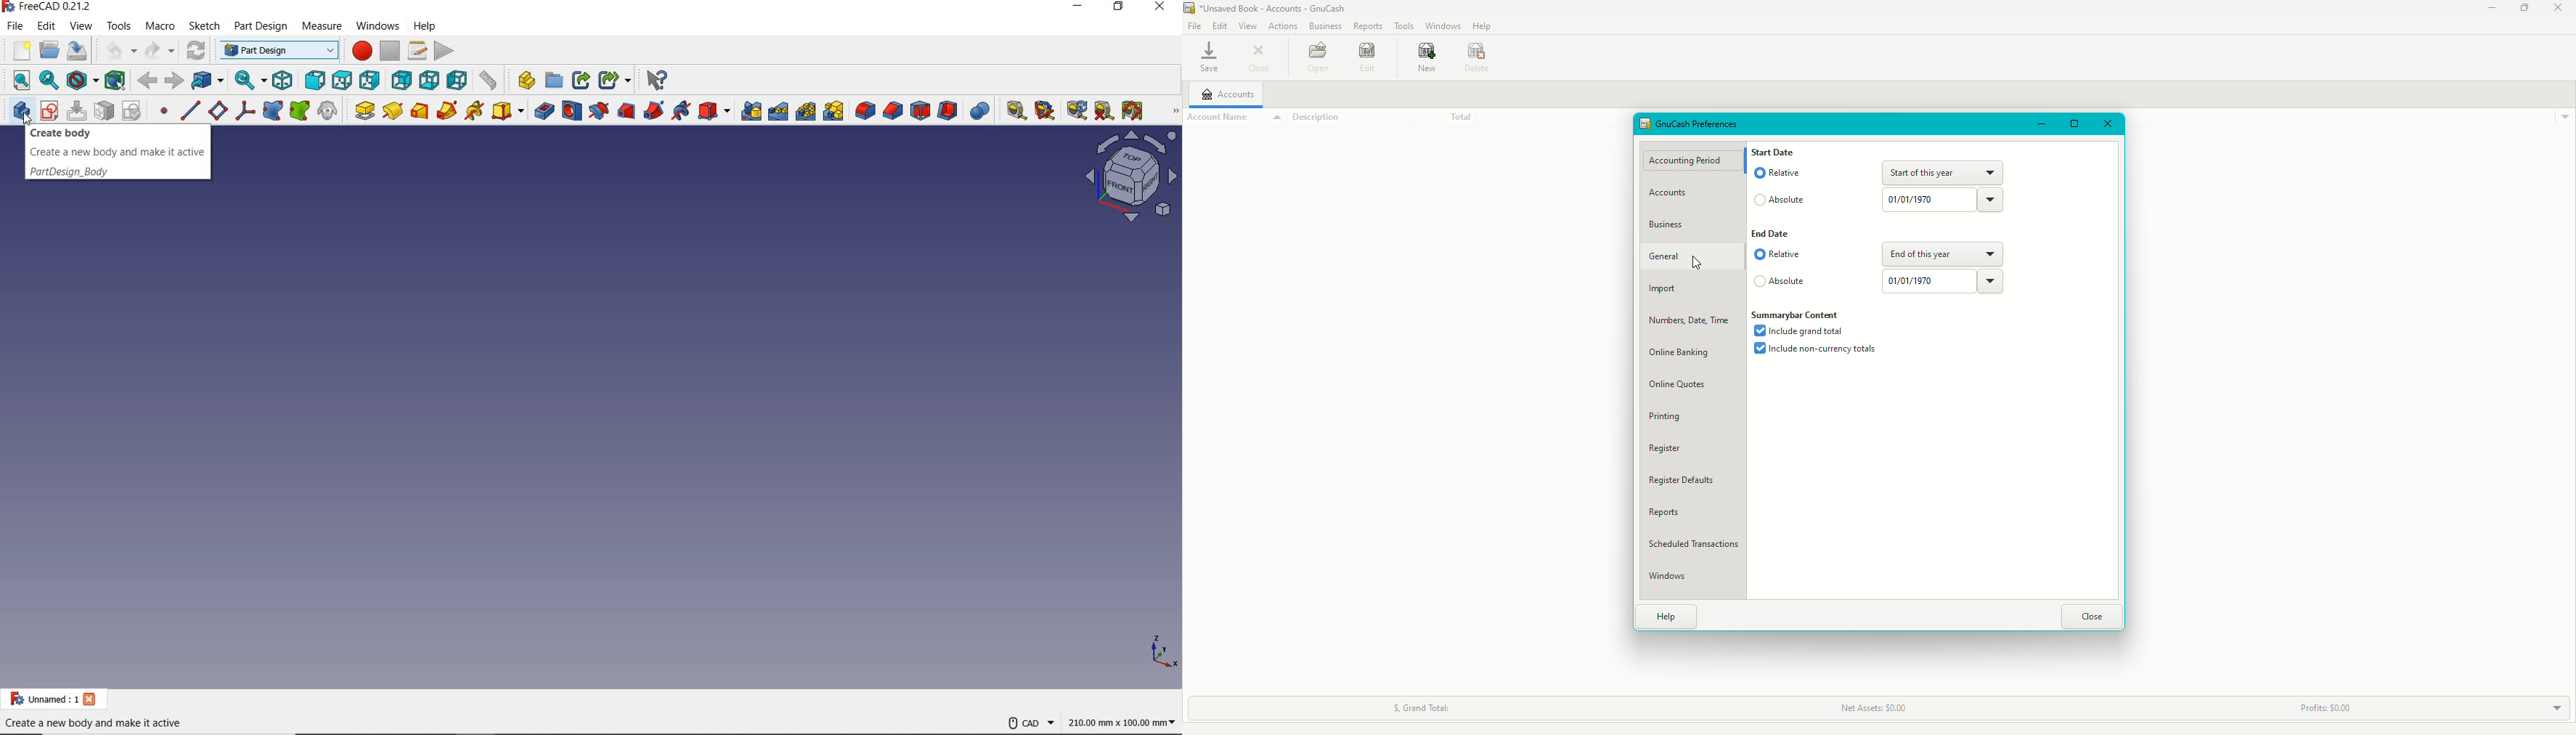 The width and height of the screenshot is (2576, 756). What do you see at coordinates (194, 51) in the screenshot?
I see `refresh` at bounding box center [194, 51].